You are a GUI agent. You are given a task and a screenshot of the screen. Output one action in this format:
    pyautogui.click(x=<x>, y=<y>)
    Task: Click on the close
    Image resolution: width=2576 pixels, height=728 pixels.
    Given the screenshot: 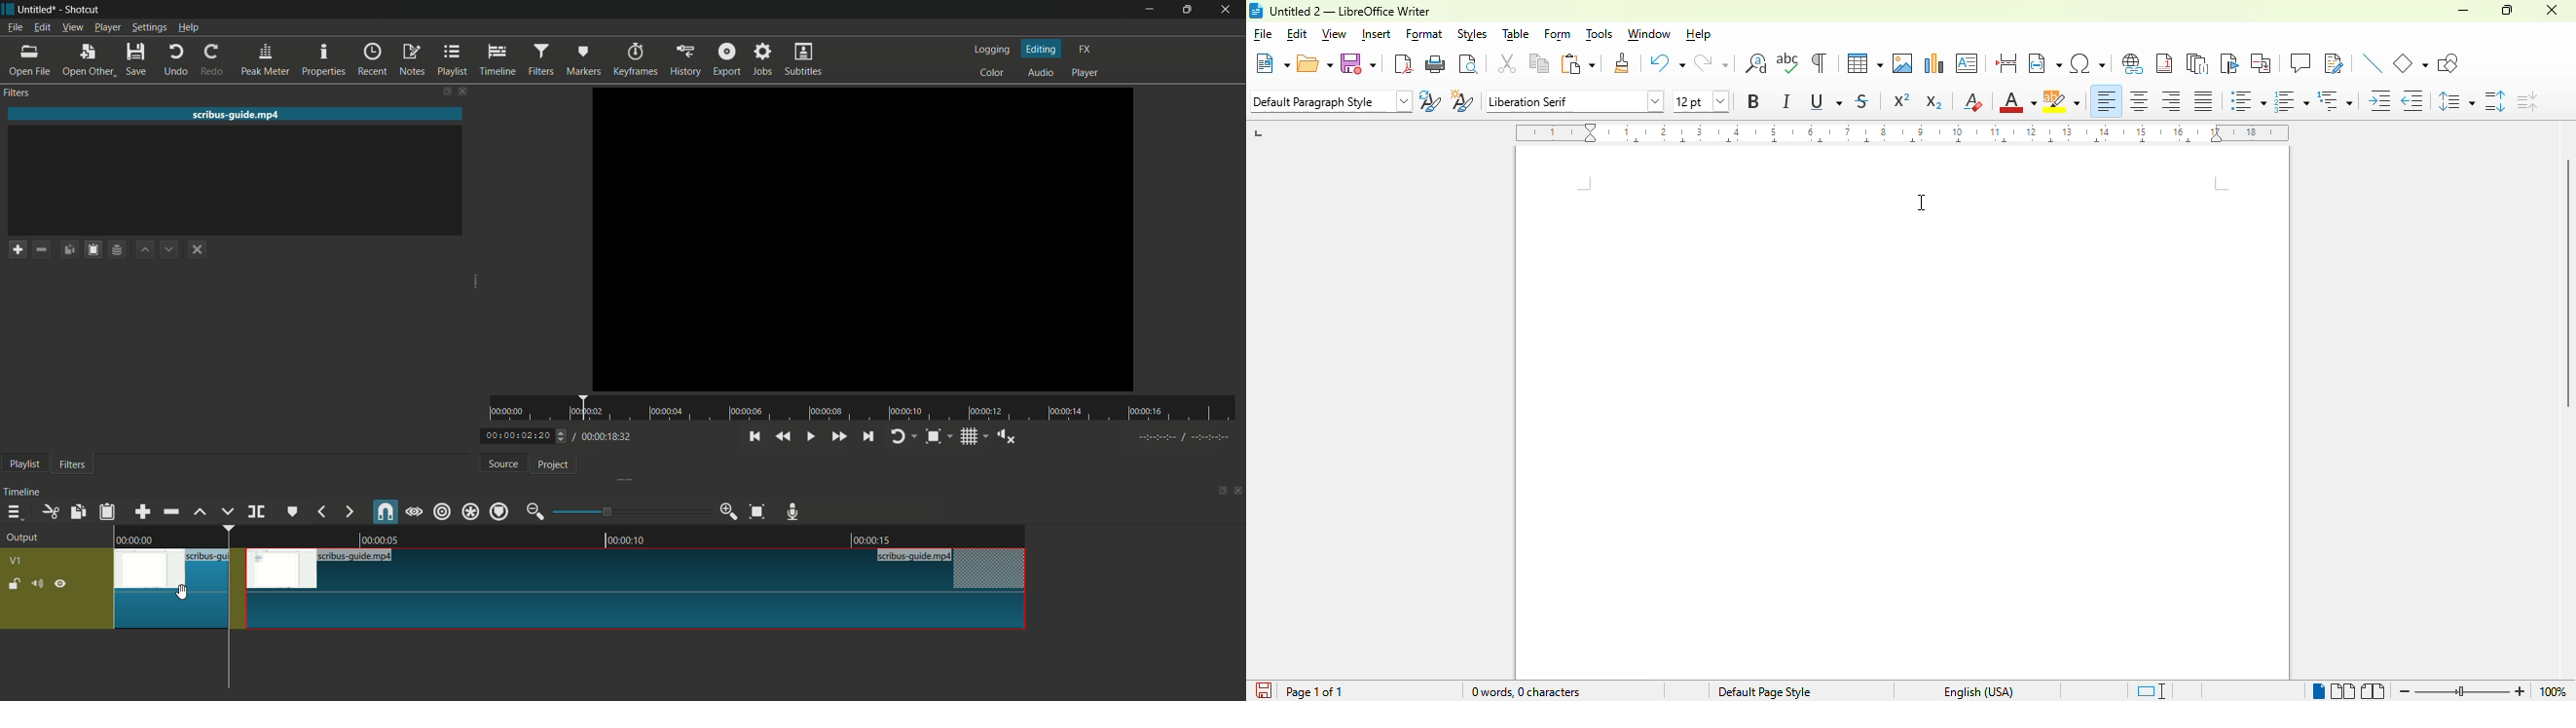 What is the action you would take?
    pyautogui.click(x=2551, y=10)
    